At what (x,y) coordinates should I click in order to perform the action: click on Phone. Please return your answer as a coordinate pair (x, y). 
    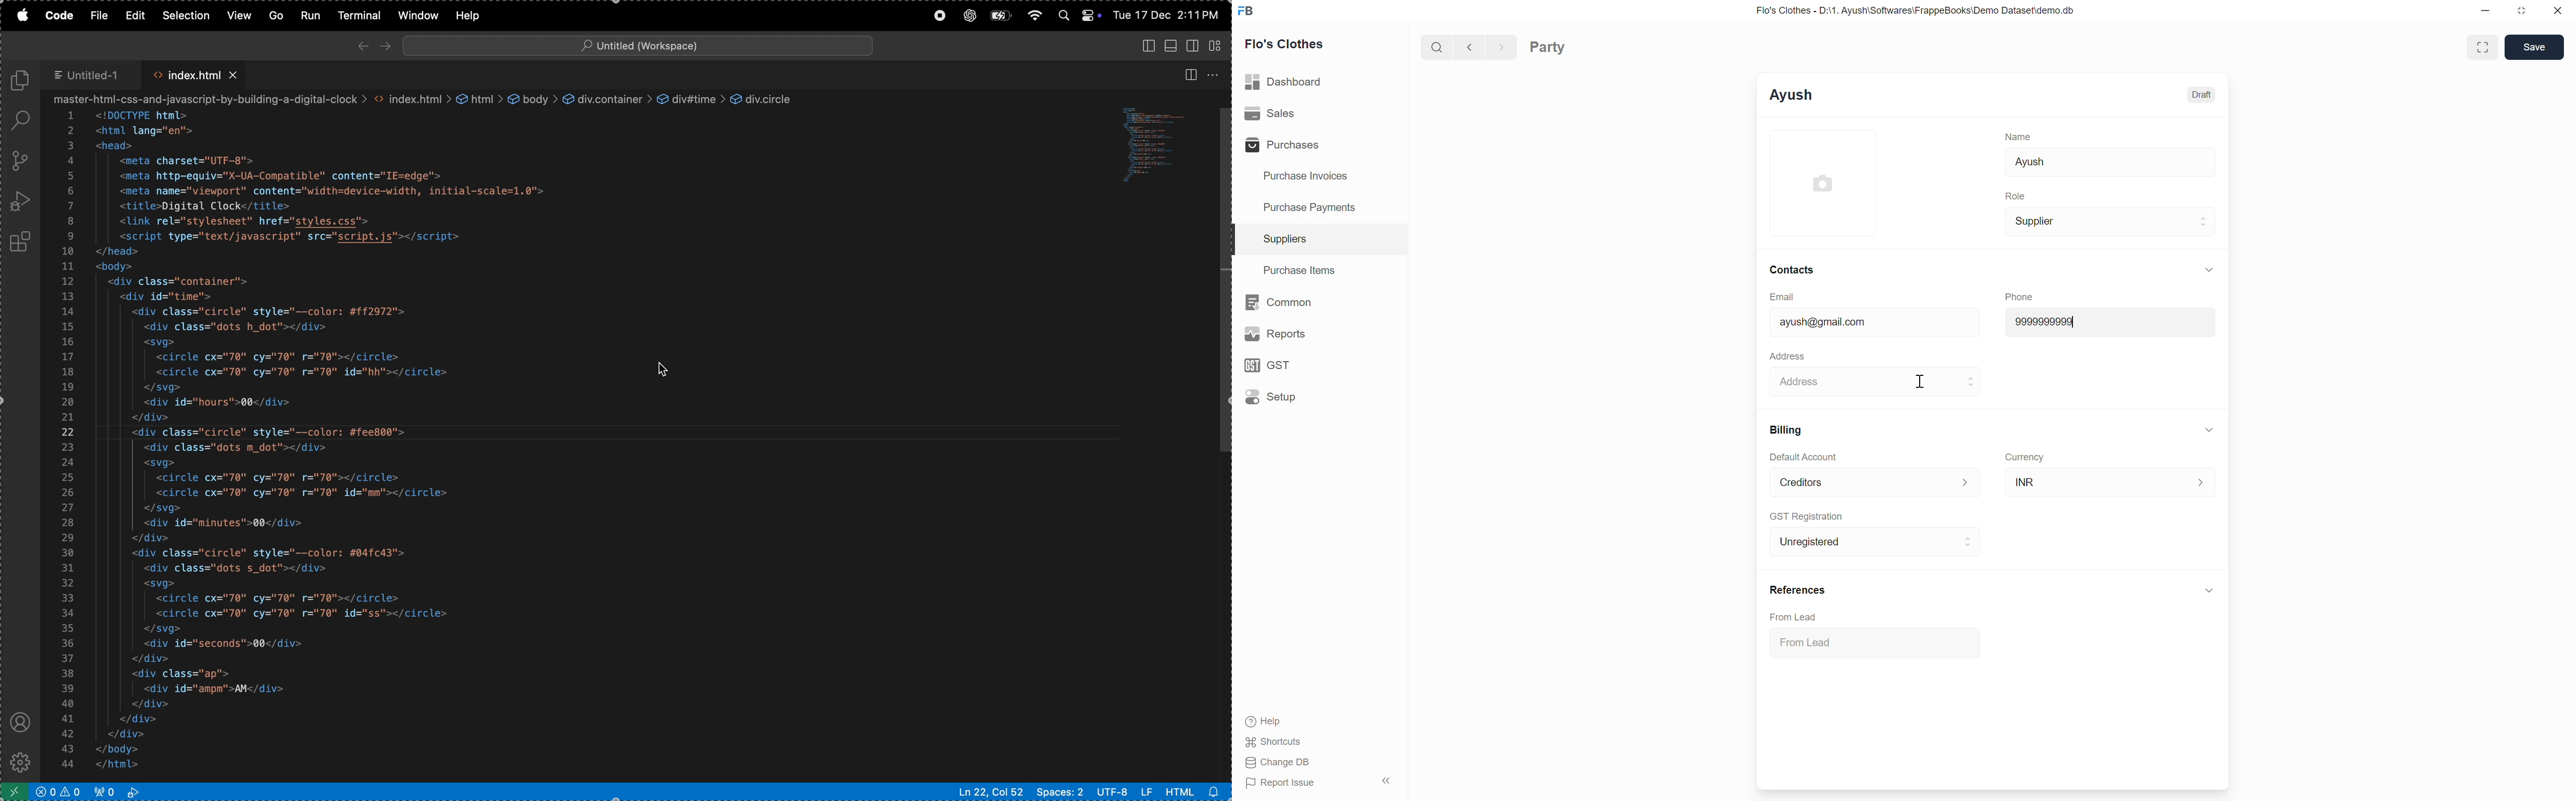
    Looking at the image, I should click on (2019, 297).